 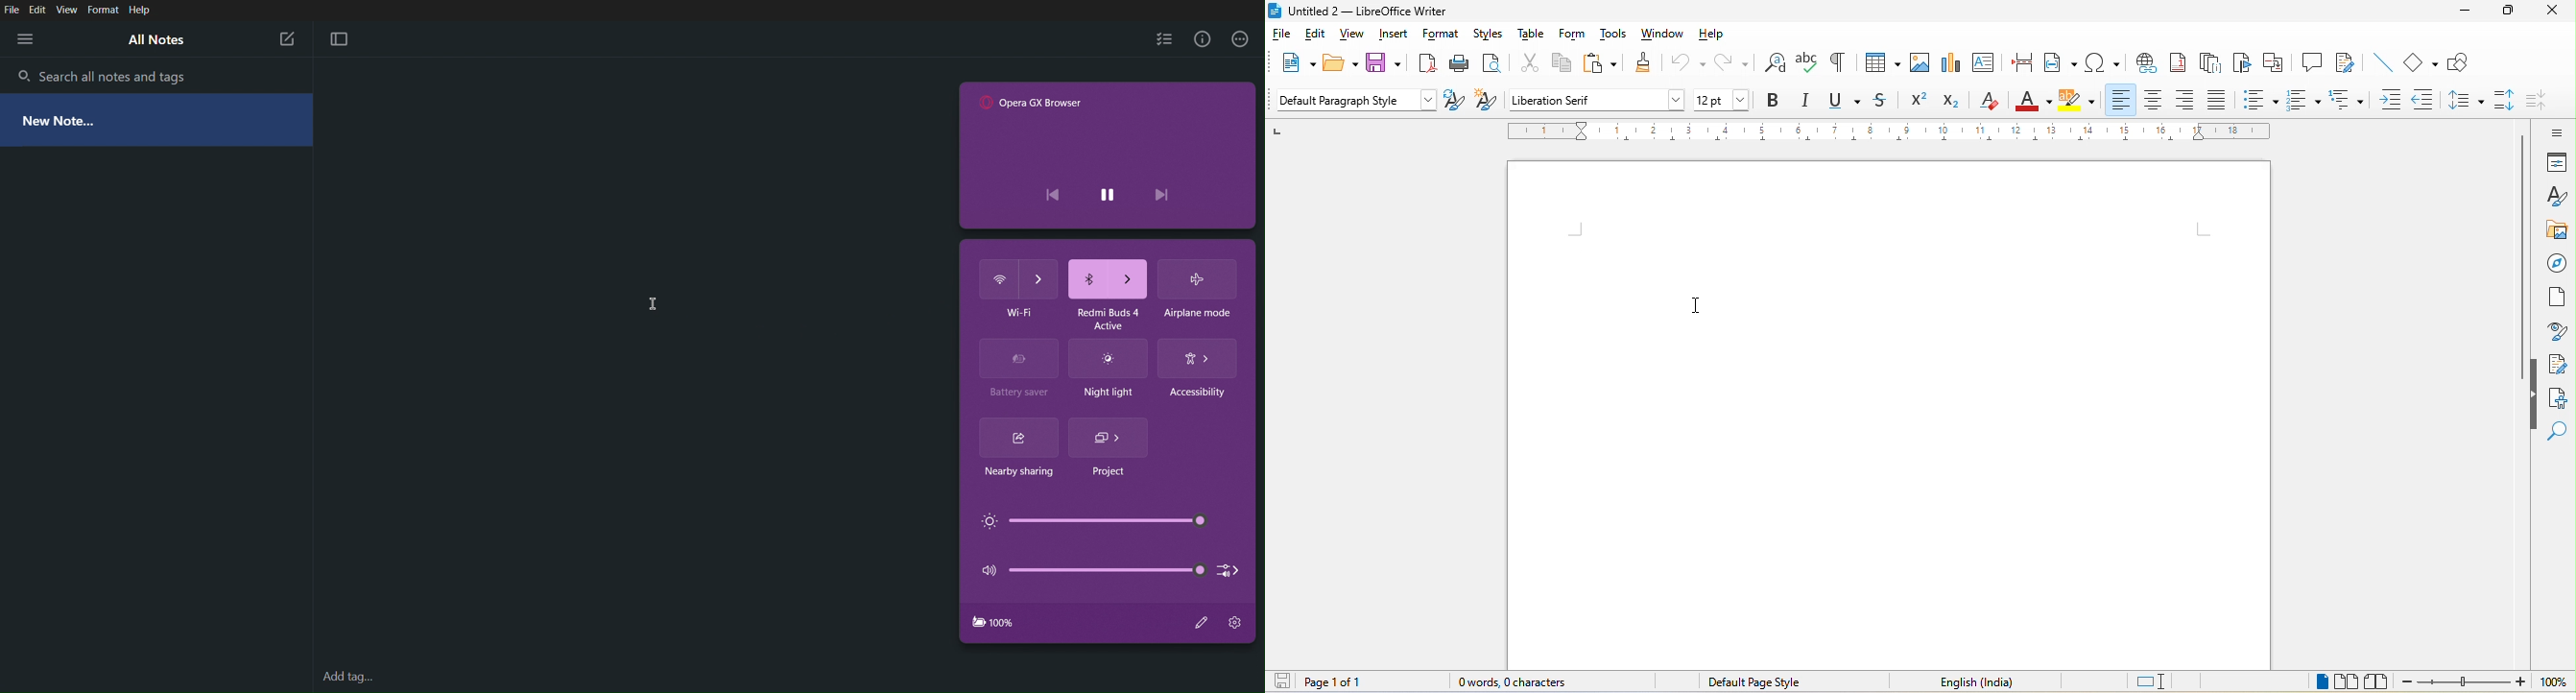 What do you see at coordinates (1282, 34) in the screenshot?
I see `file` at bounding box center [1282, 34].